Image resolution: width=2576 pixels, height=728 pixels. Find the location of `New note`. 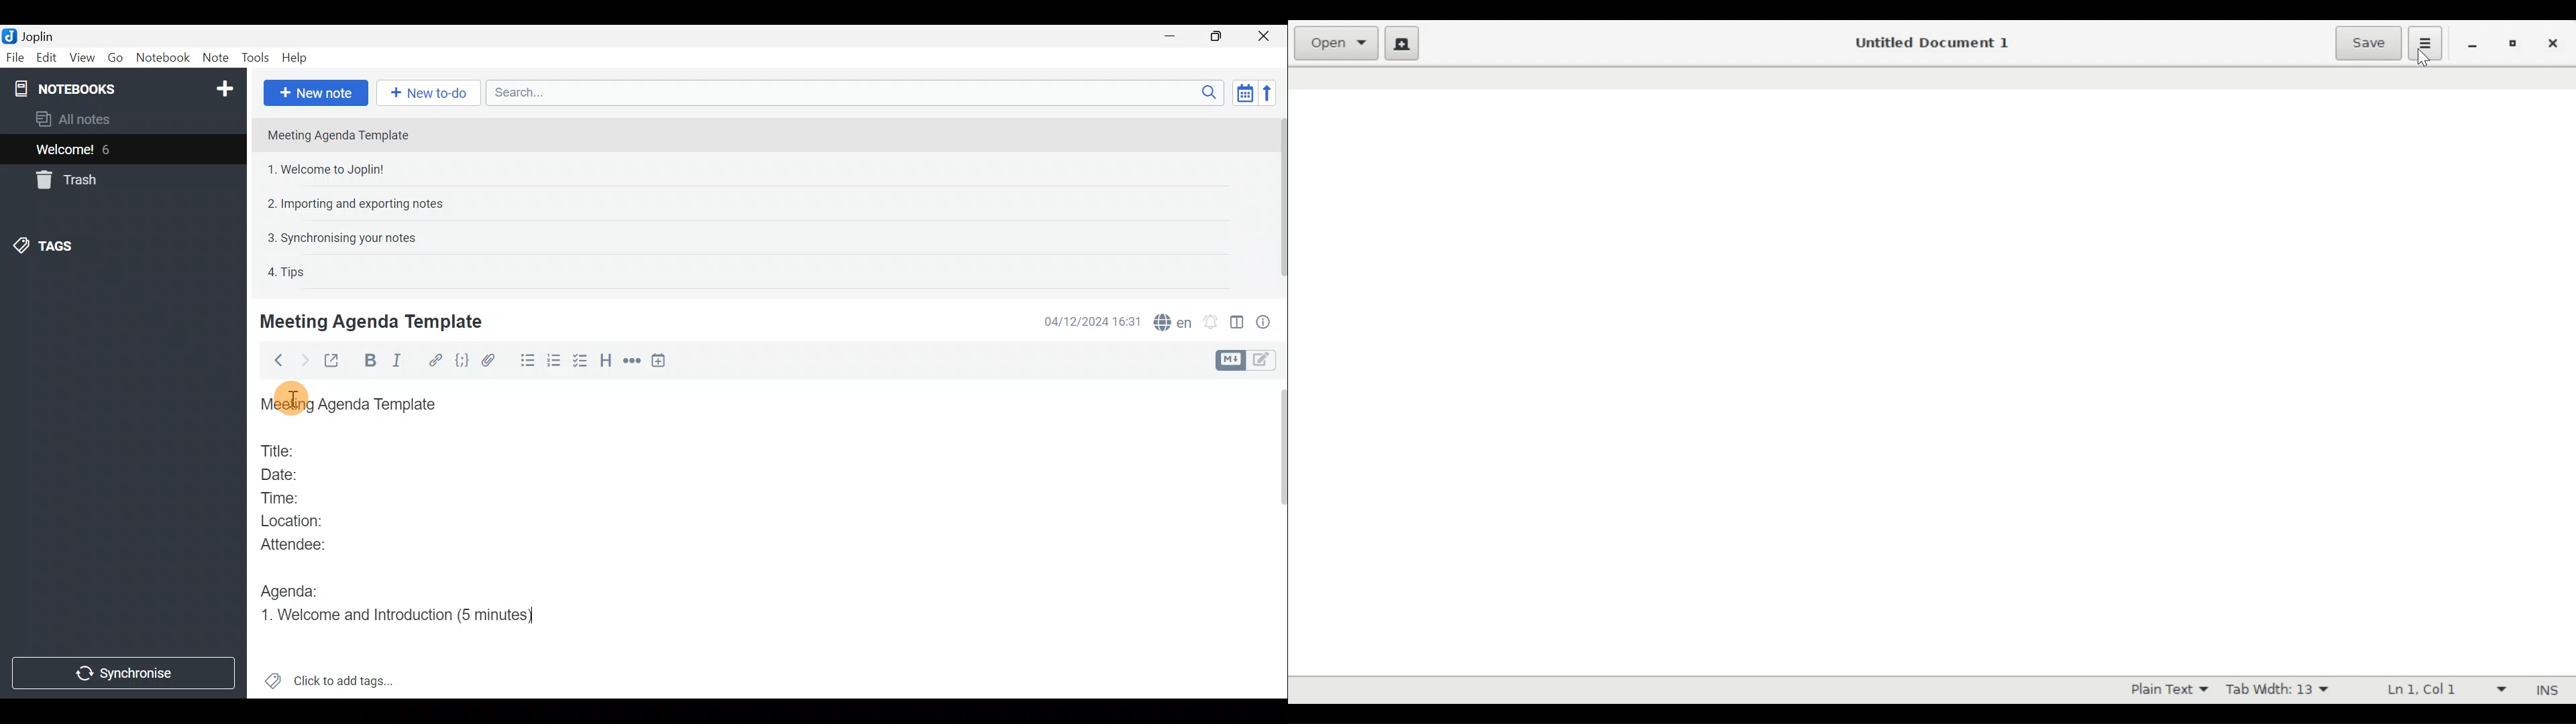

New note is located at coordinates (316, 93).